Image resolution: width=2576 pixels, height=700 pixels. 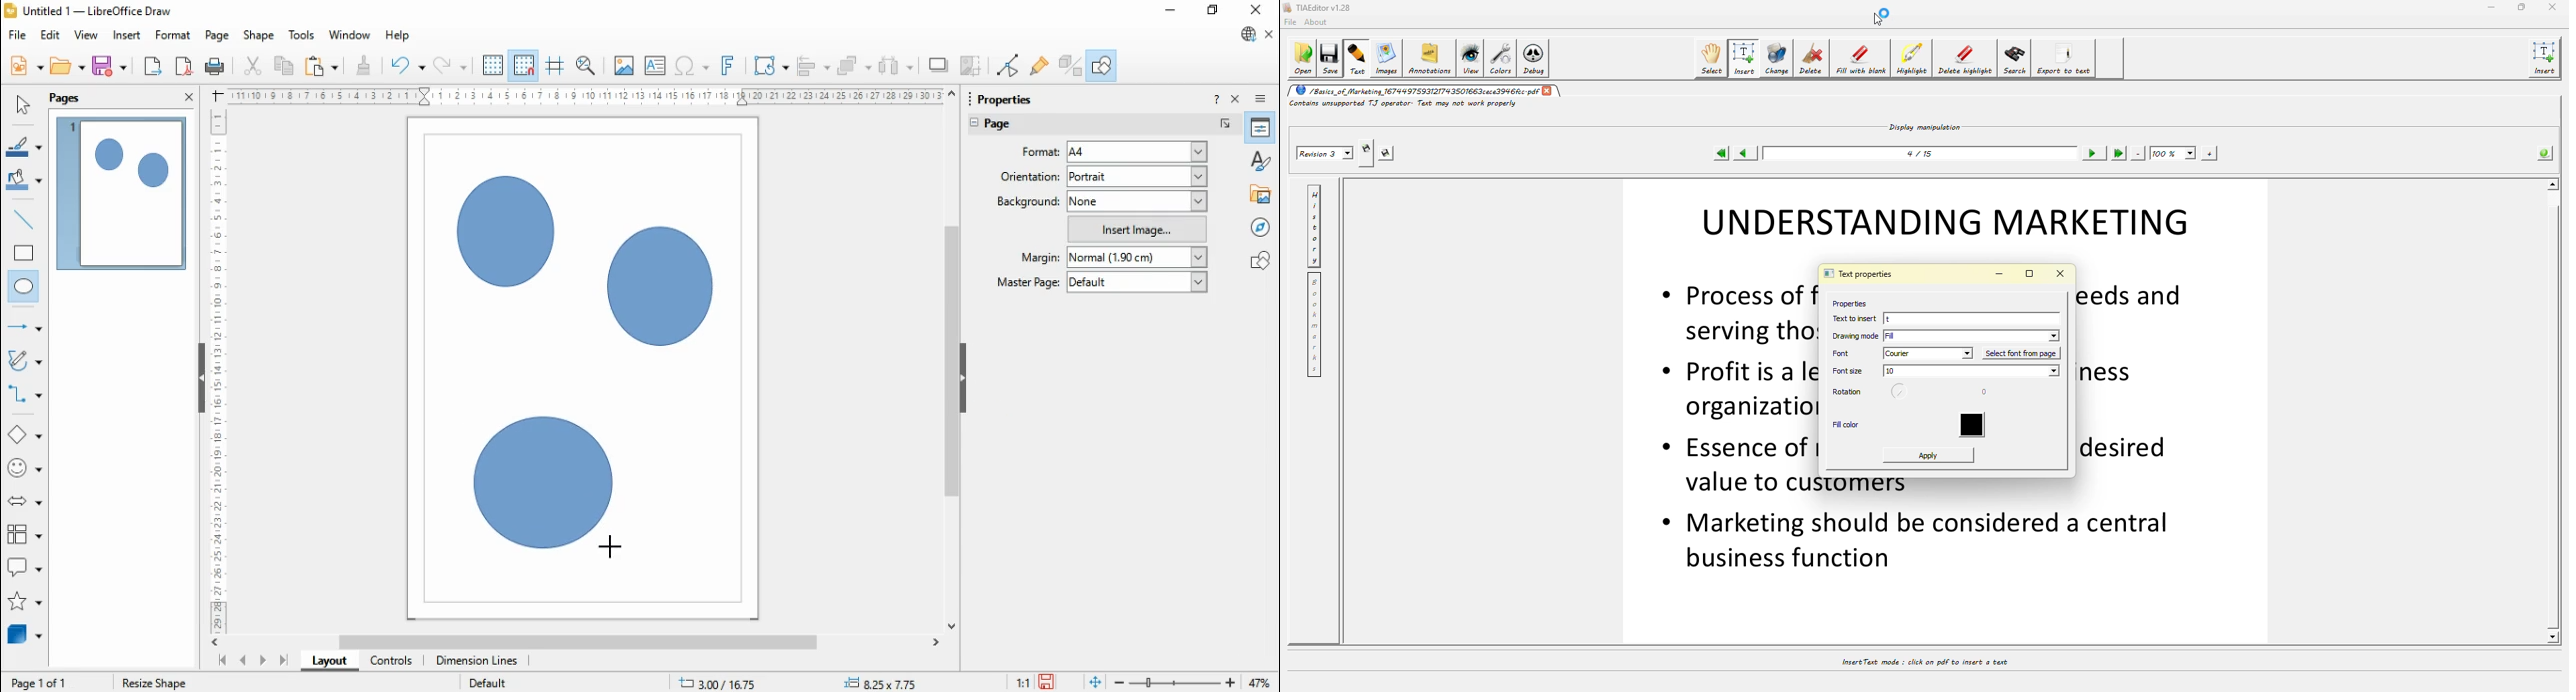 What do you see at coordinates (350, 35) in the screenshot?
I see `window` at bounding box center [350, 35].